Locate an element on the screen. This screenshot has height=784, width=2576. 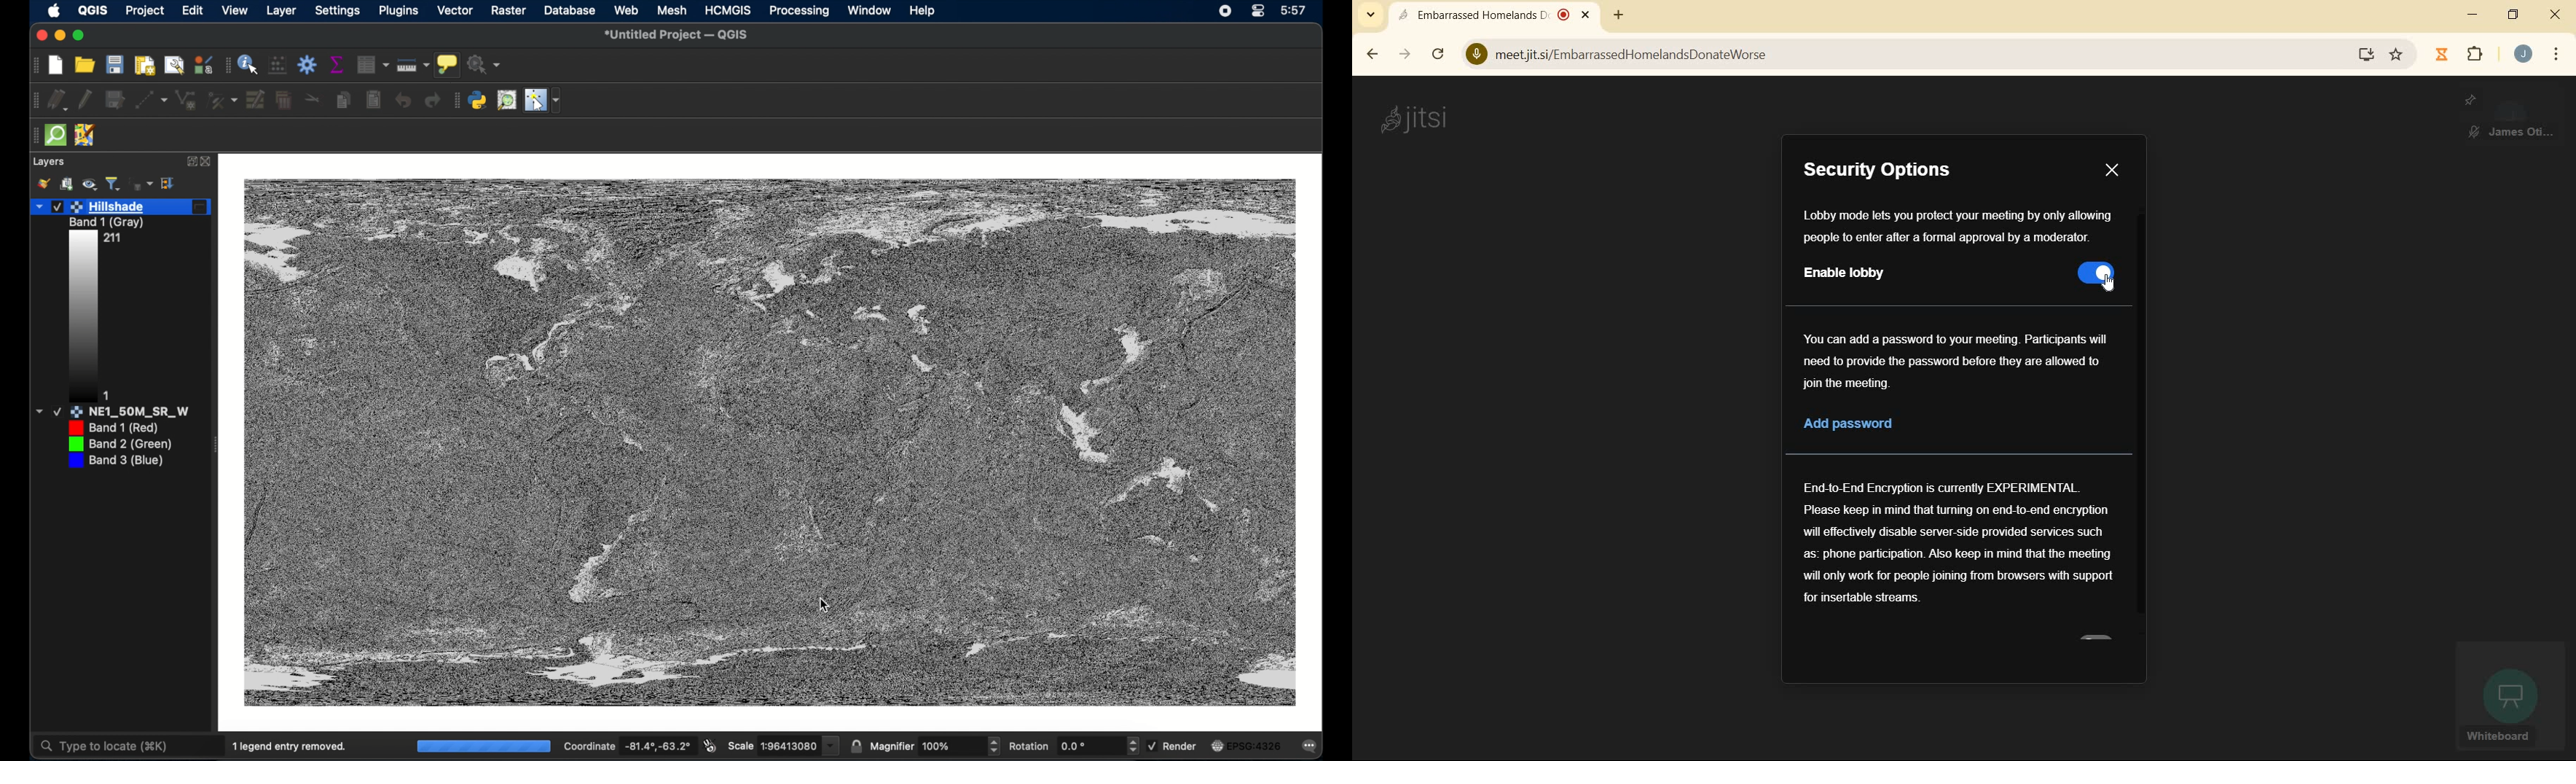
drag handle is located at coordinates (456, 100).